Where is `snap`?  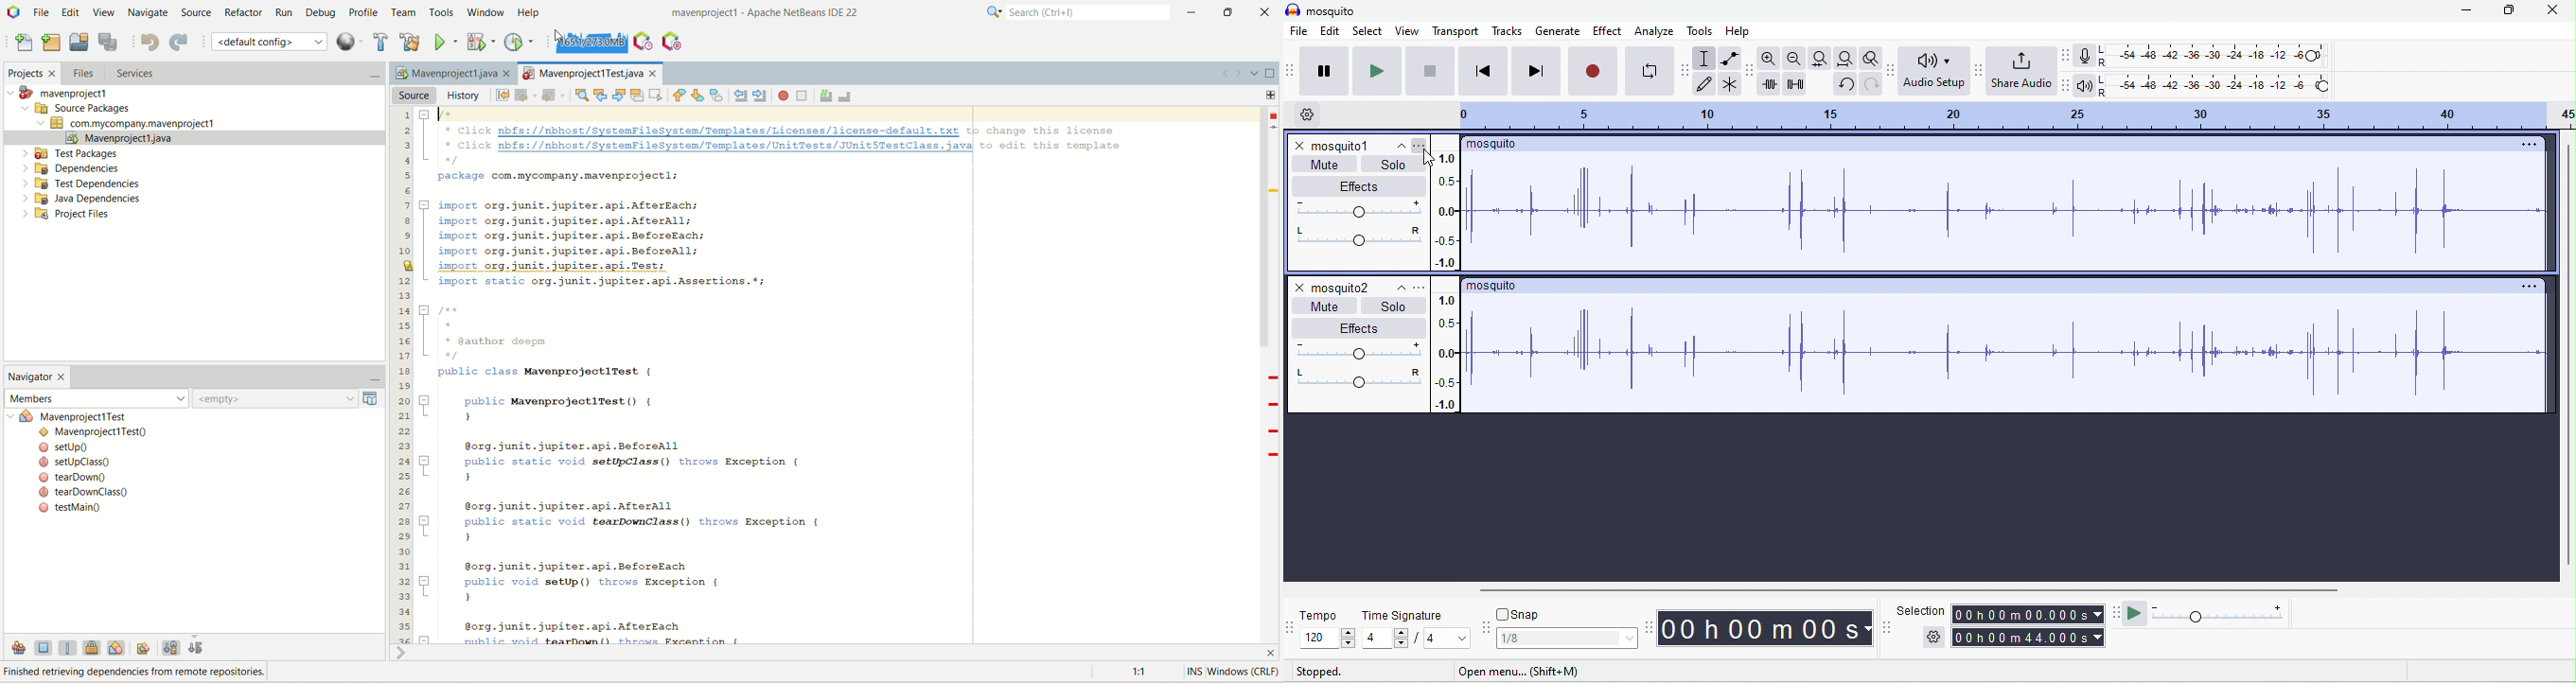
snap is located at coordinates (1528, 613).